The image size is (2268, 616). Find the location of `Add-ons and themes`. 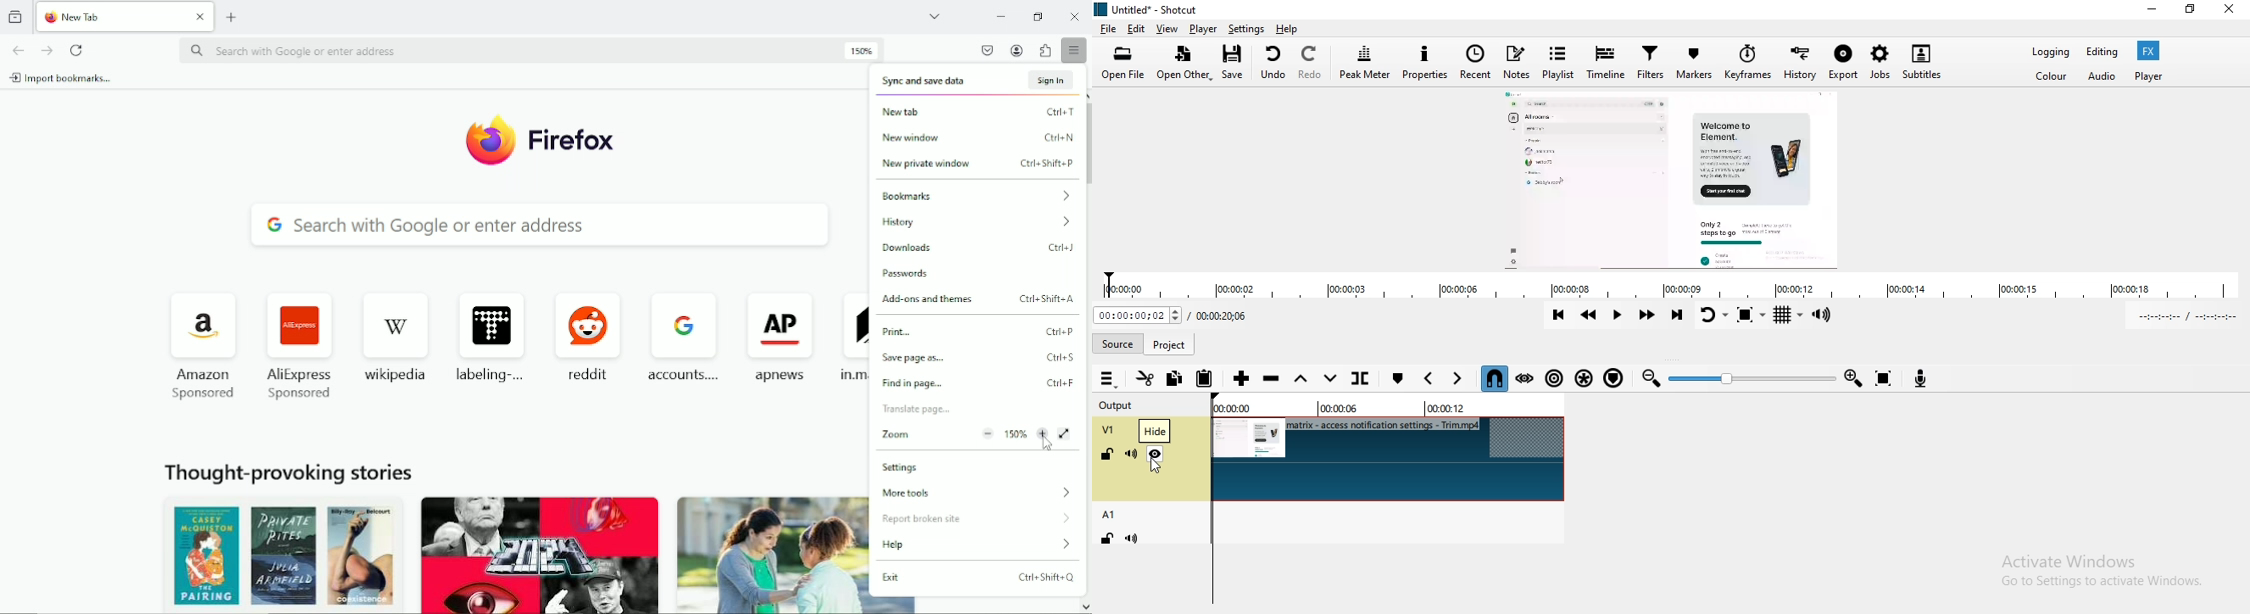

Add-ons and themes is located at coordinates (977, 299).